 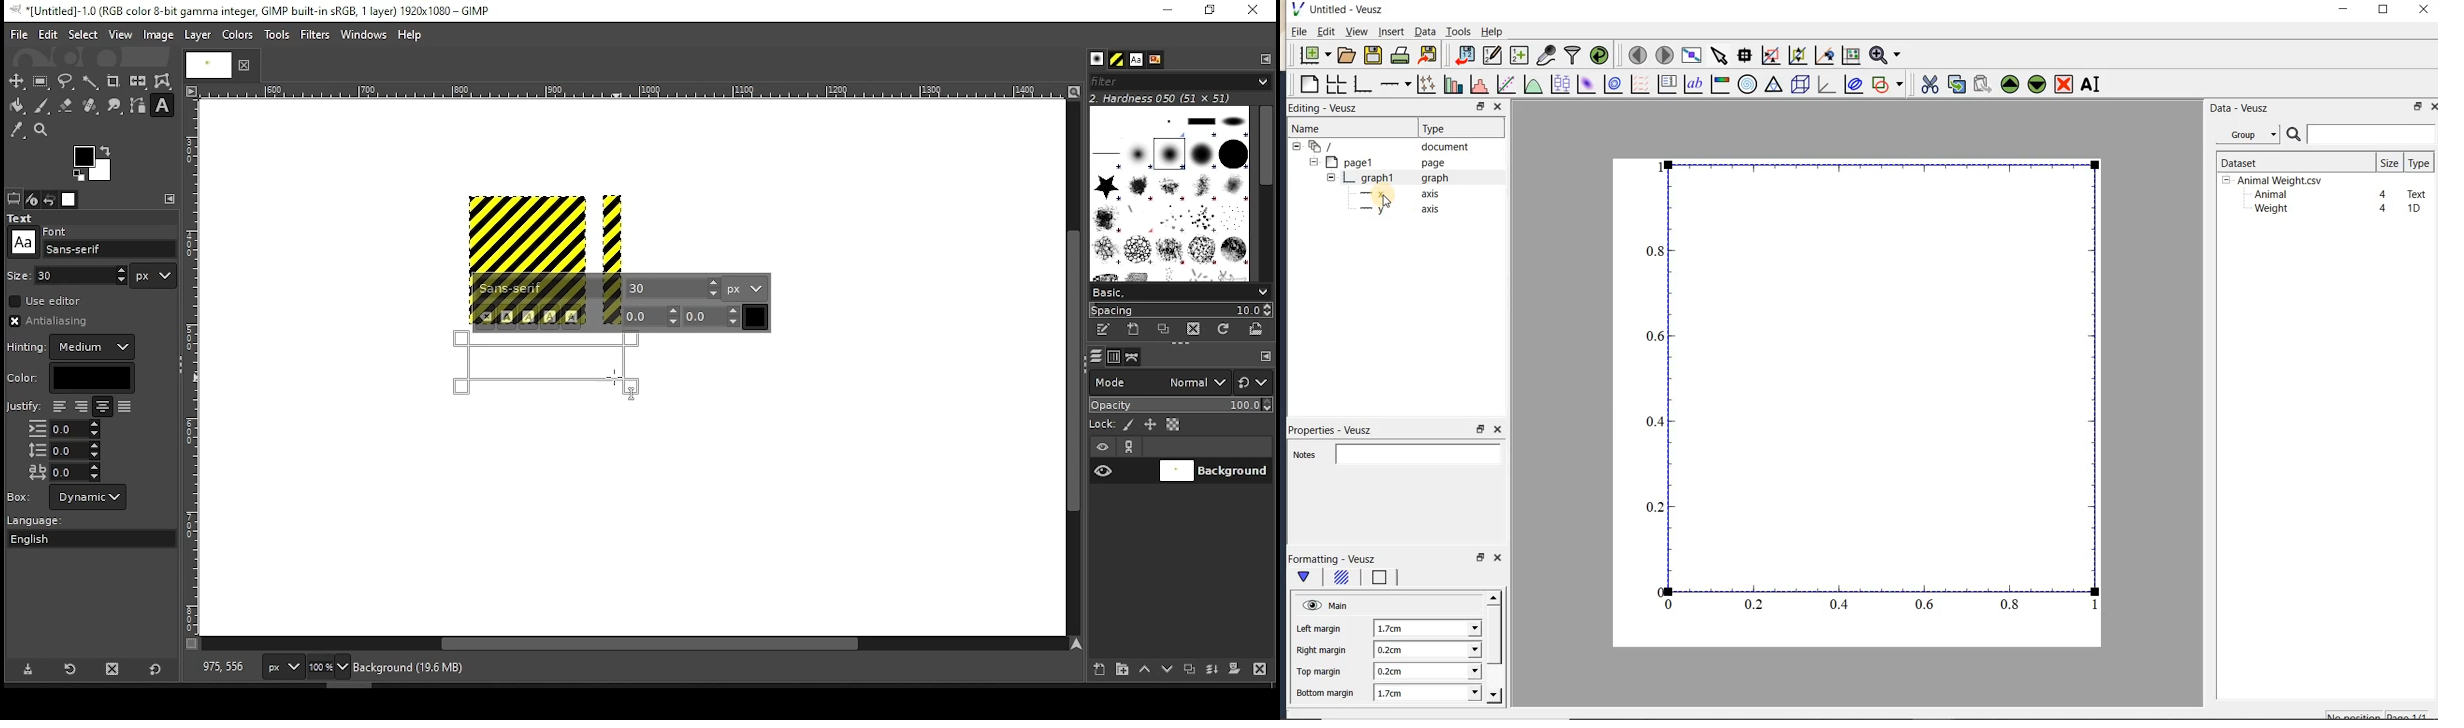 What do you see at coordinates (252, 9) in the screenshot?
I see `icon and filename` at bounding box center [252, 9].